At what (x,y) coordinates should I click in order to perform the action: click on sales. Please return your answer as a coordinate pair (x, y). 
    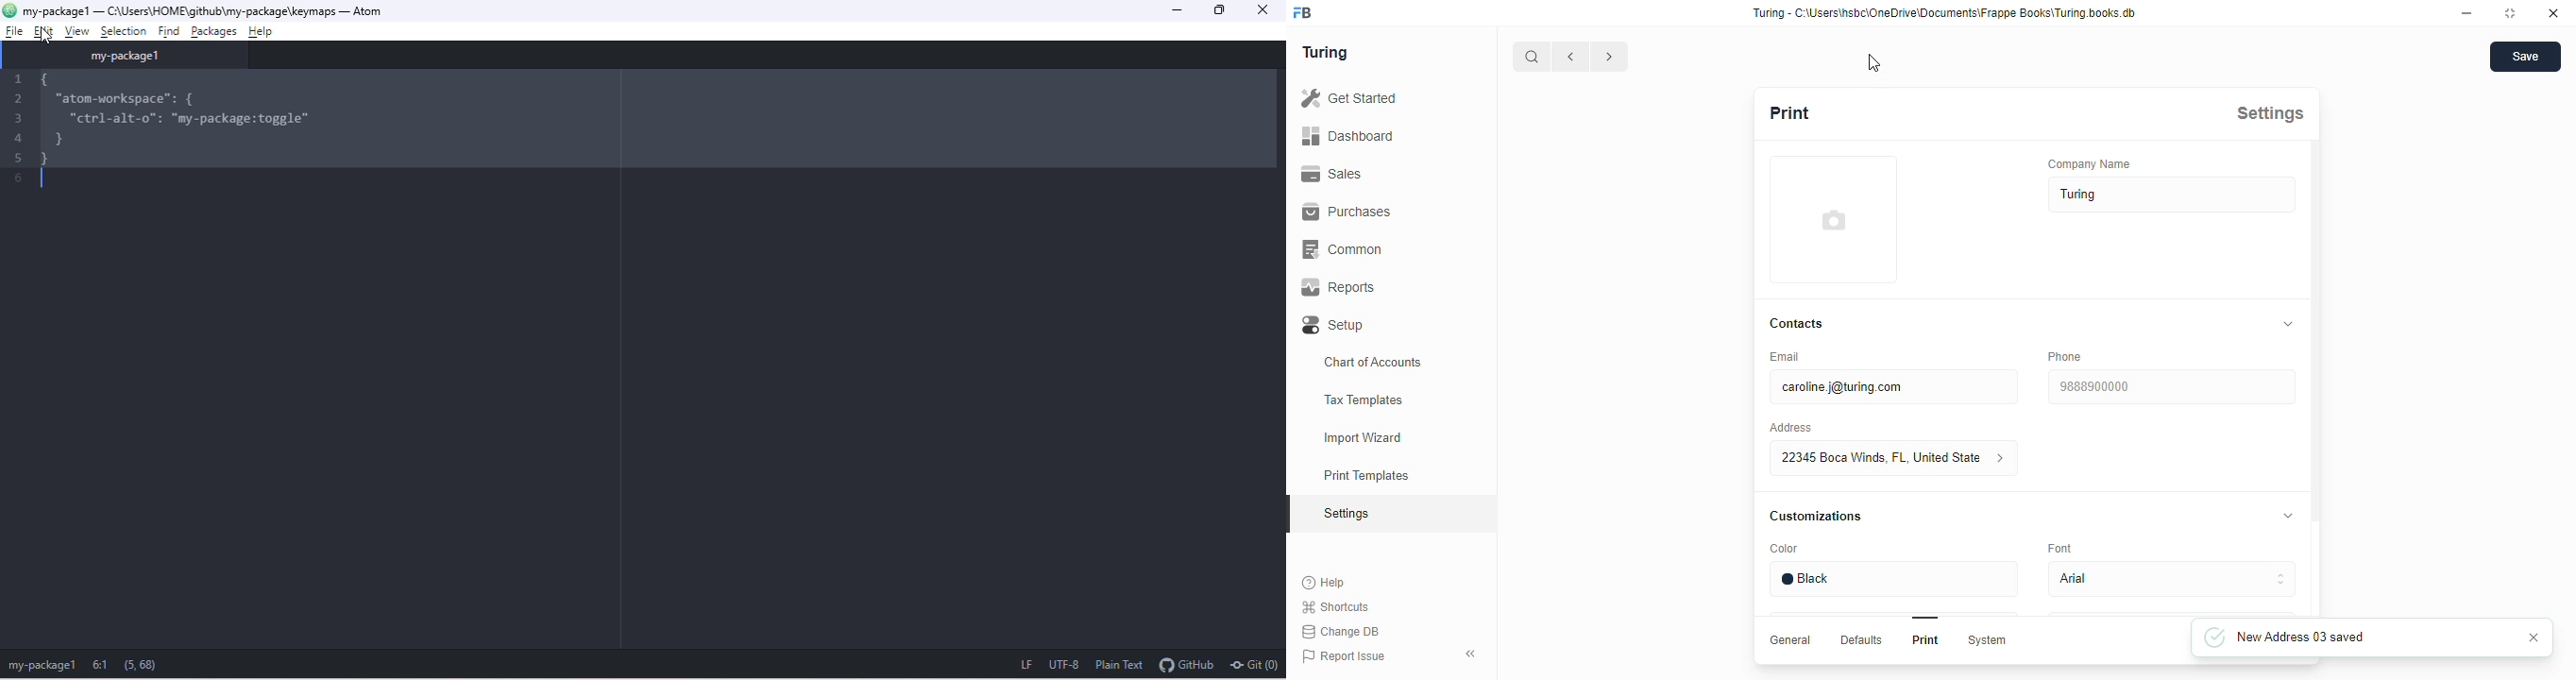
    Looking at the image, I should click on (1335, 174).